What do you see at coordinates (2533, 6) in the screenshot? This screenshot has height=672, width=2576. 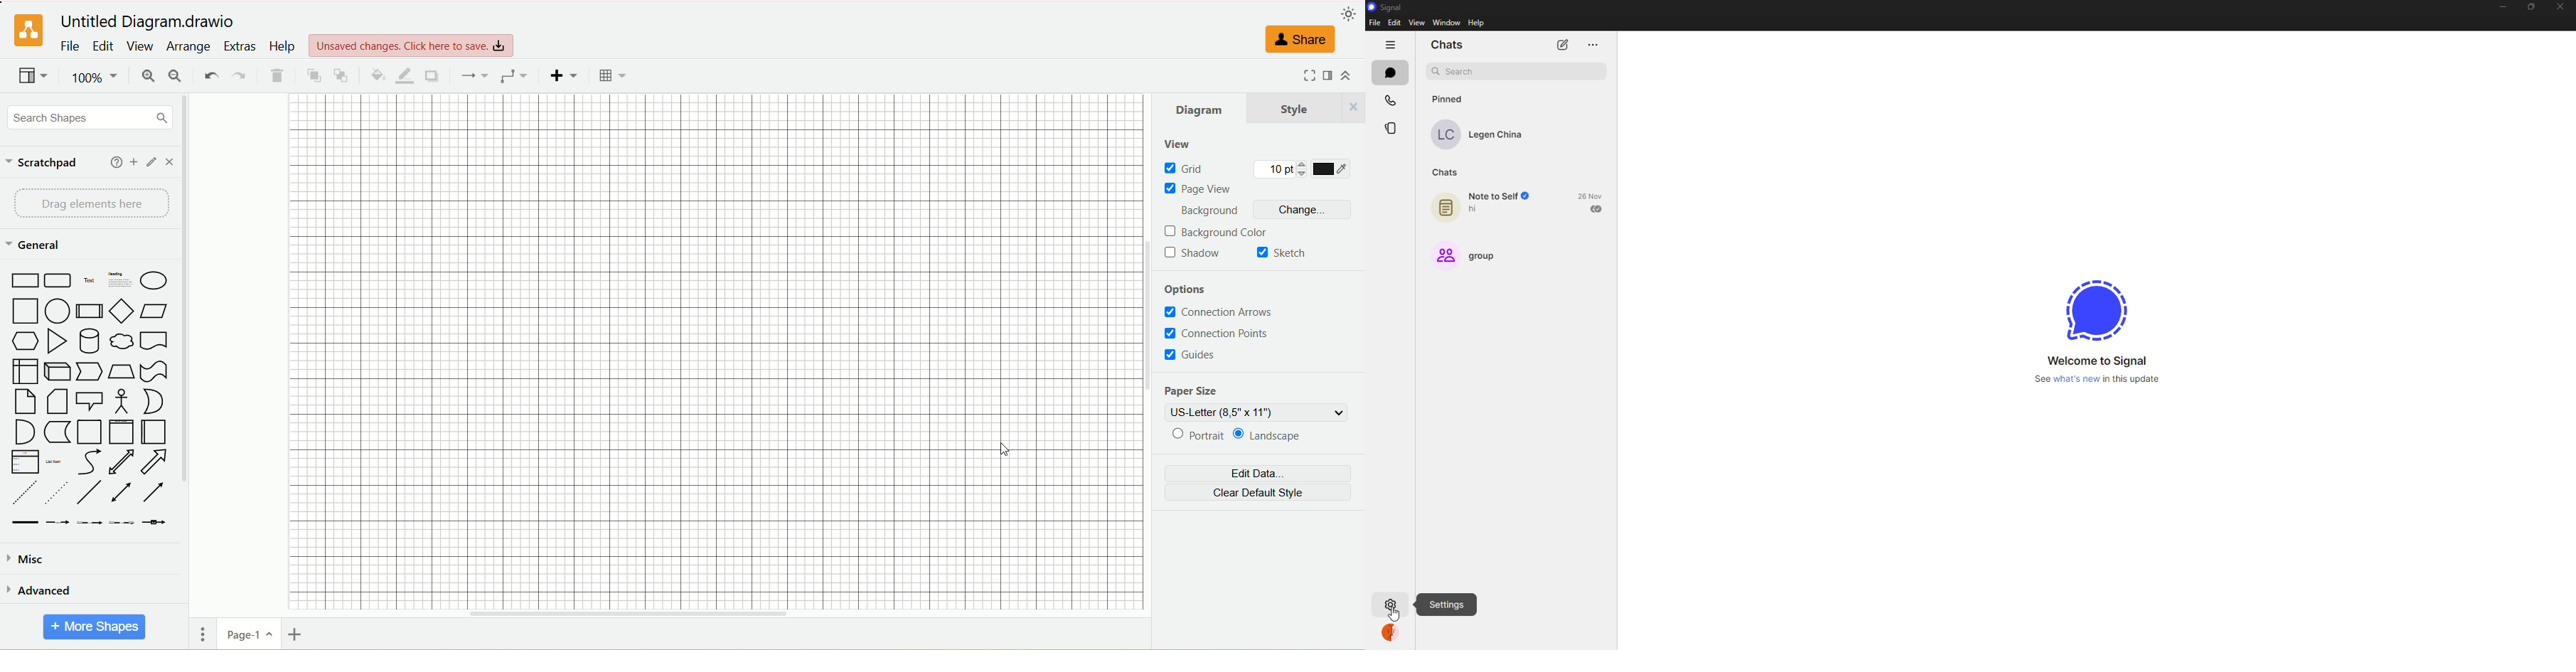 I see `maximize` at bounding box center [2533, 6].